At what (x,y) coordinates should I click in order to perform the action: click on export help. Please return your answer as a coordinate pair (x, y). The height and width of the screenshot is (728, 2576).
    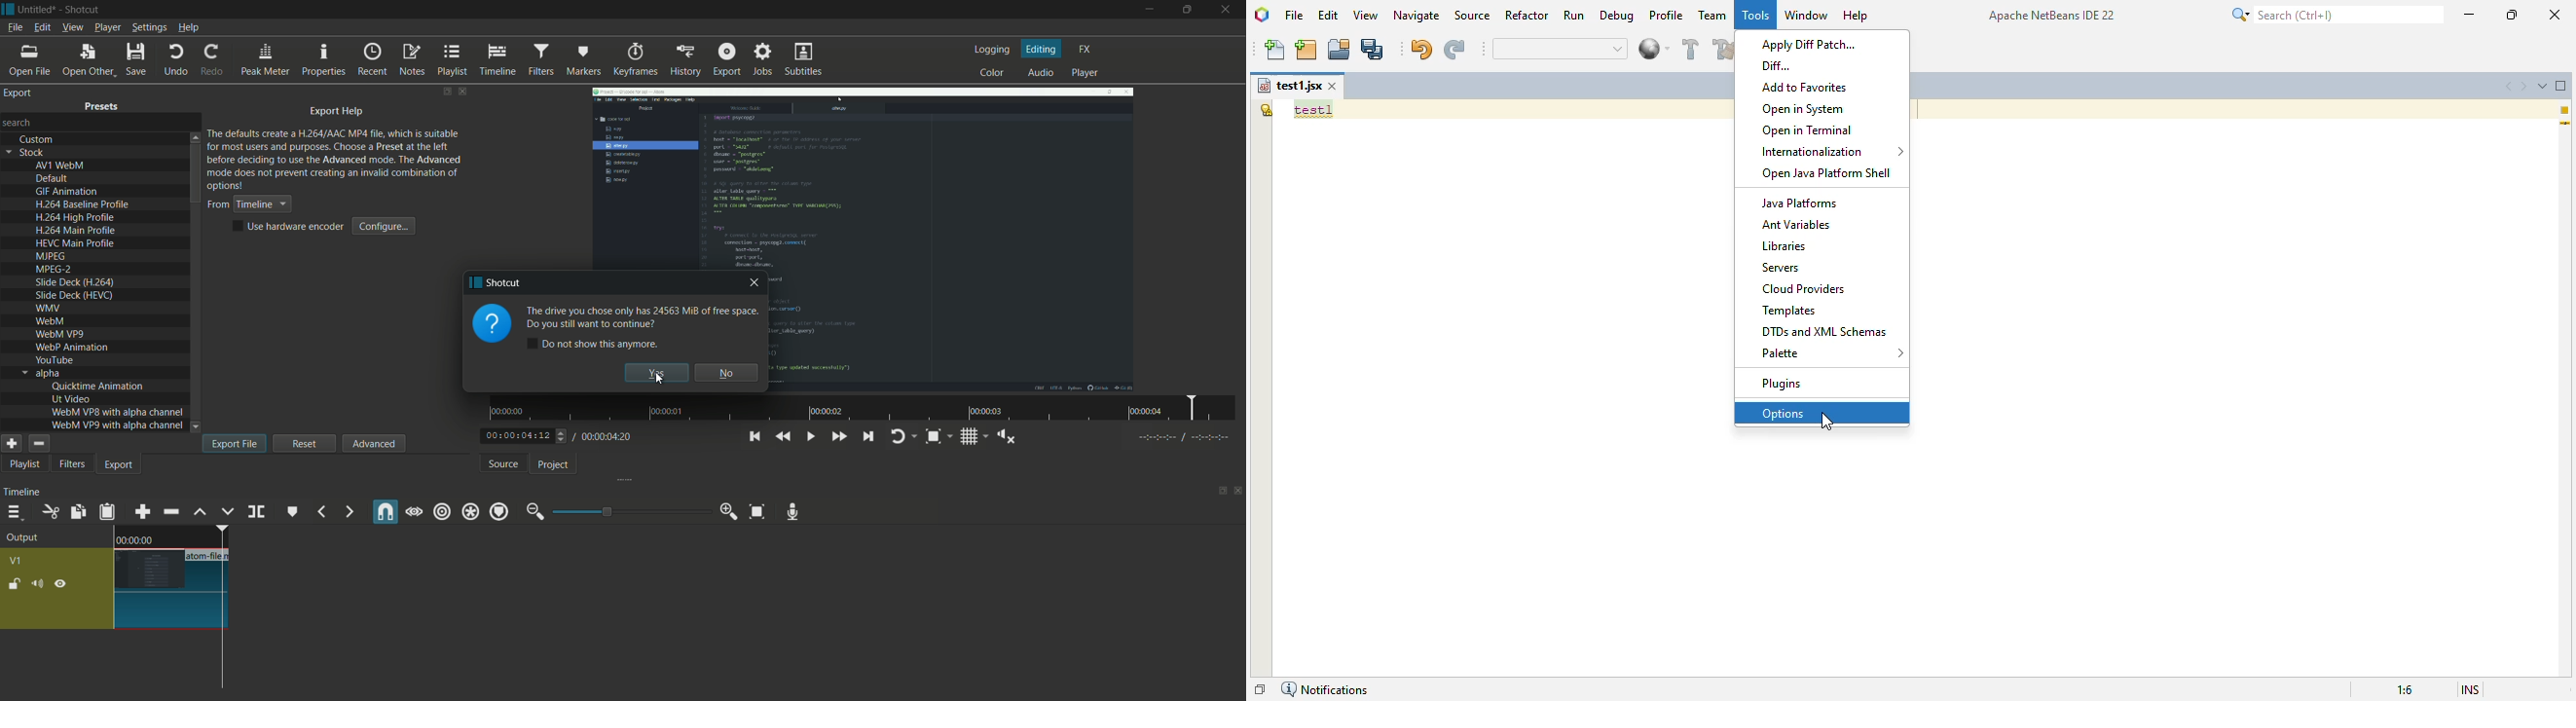
    Looking at the image, I should click on (337, 112).